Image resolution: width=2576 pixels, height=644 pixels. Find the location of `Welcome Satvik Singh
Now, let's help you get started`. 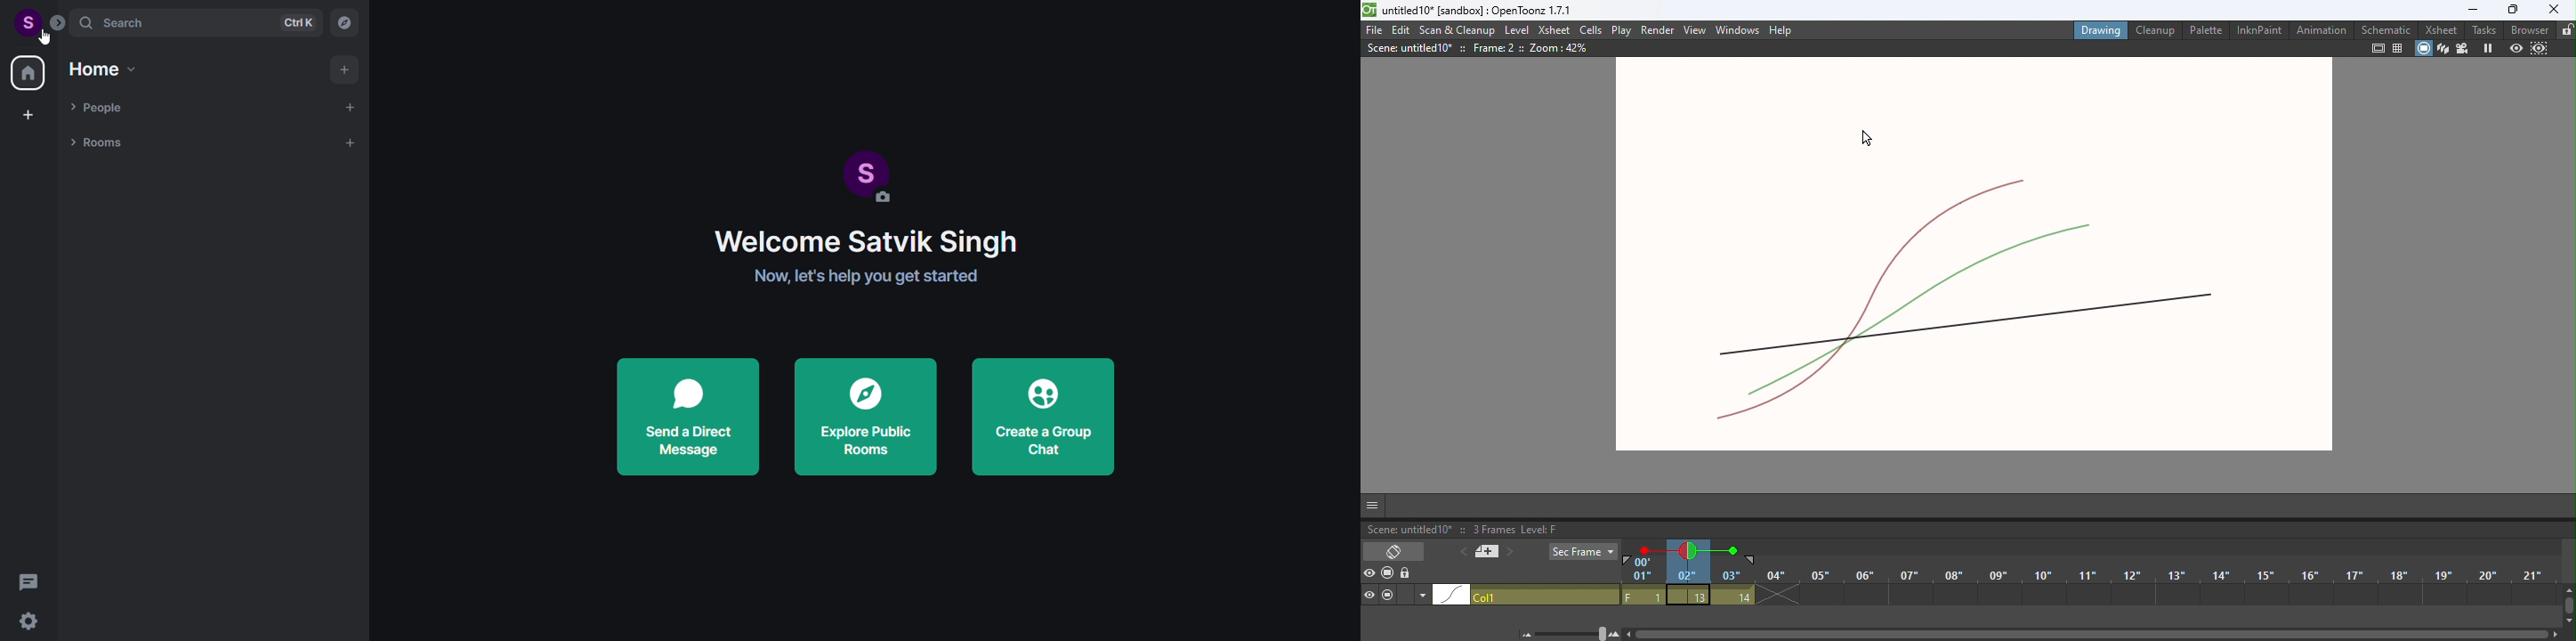

Welcome Satvik Singh
Now, let's help you get started is located at coordinates (898, 269).